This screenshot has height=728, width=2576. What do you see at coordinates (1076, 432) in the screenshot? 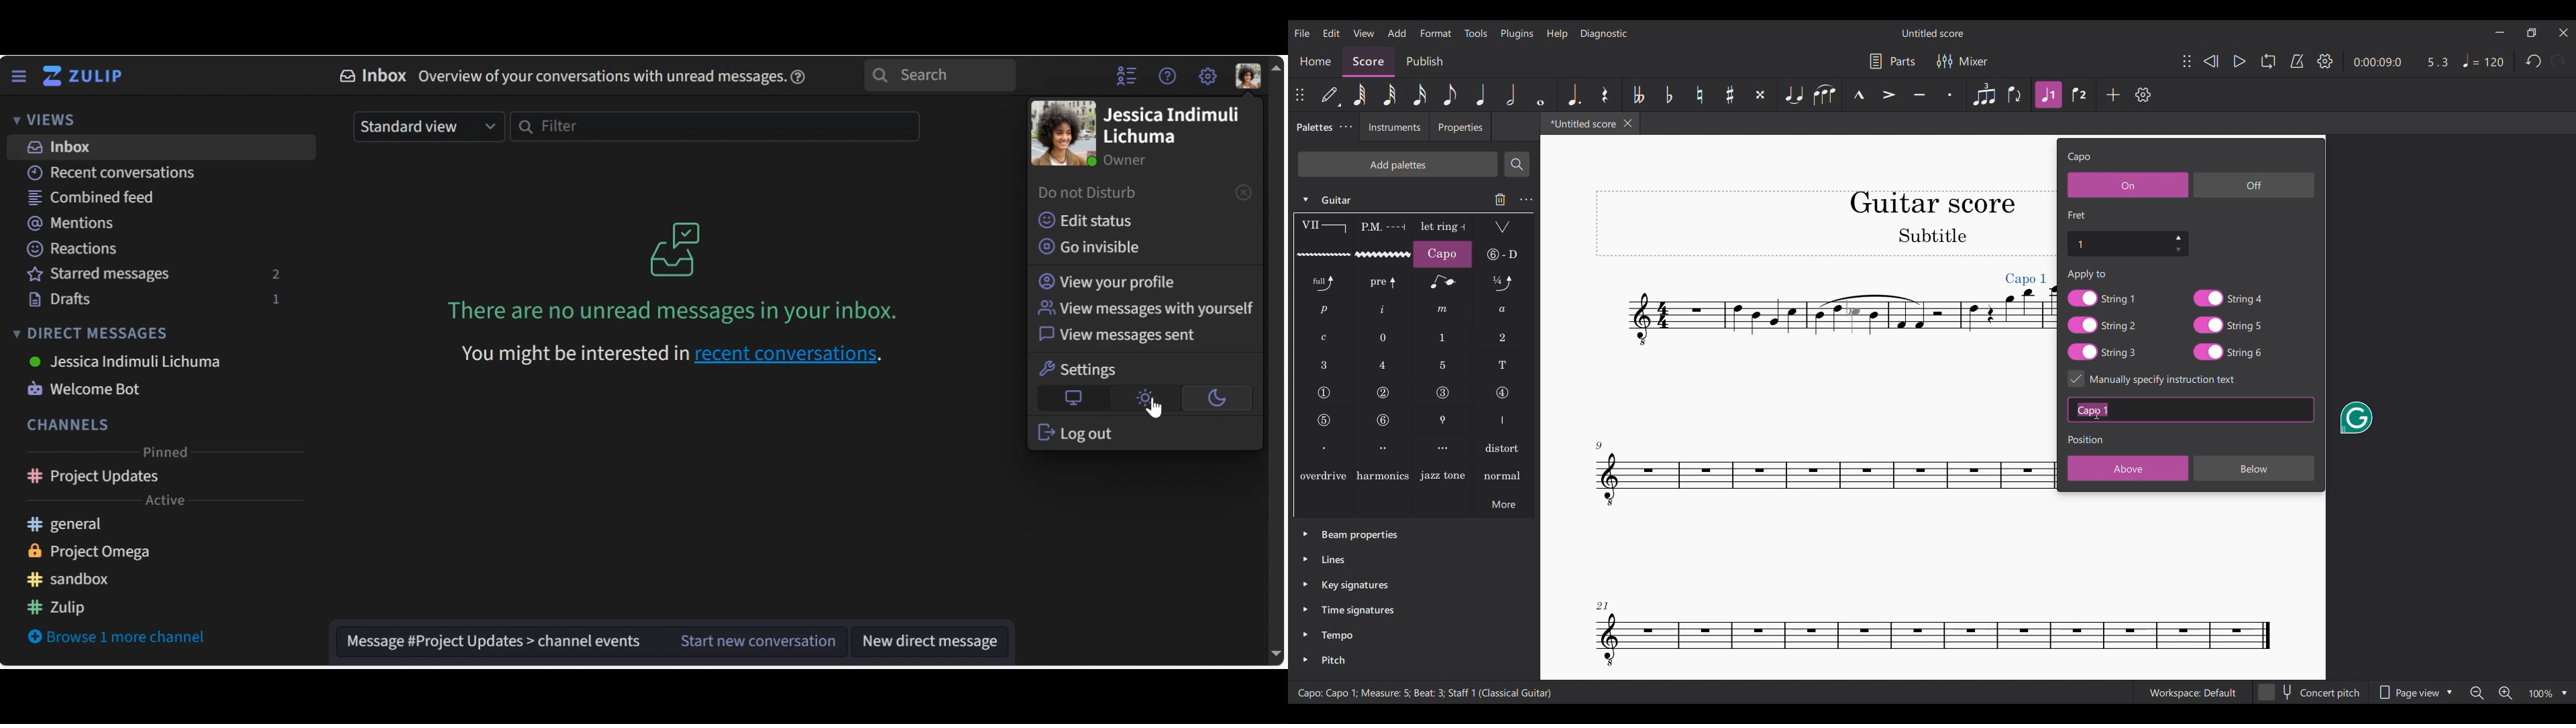
I see `Log out` at bounding box center [1076, 432].